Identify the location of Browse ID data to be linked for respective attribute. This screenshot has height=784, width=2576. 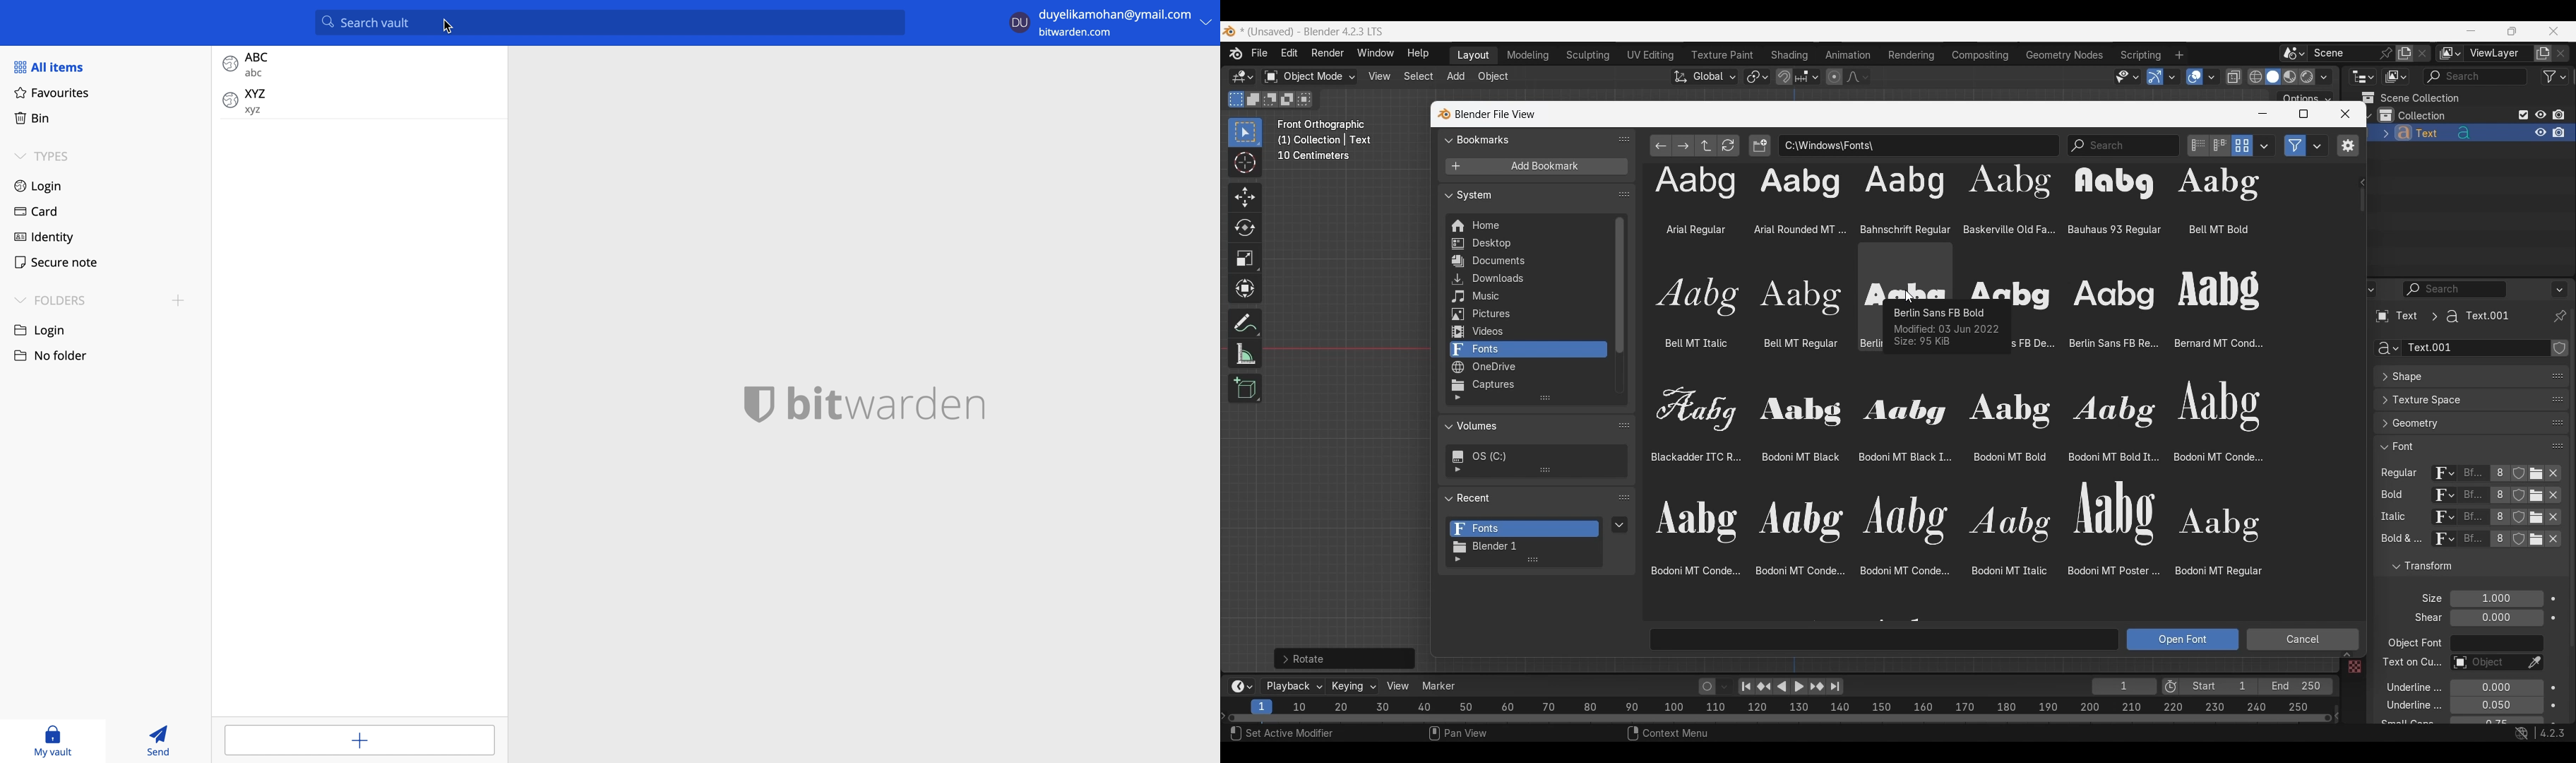
(2444, 474).